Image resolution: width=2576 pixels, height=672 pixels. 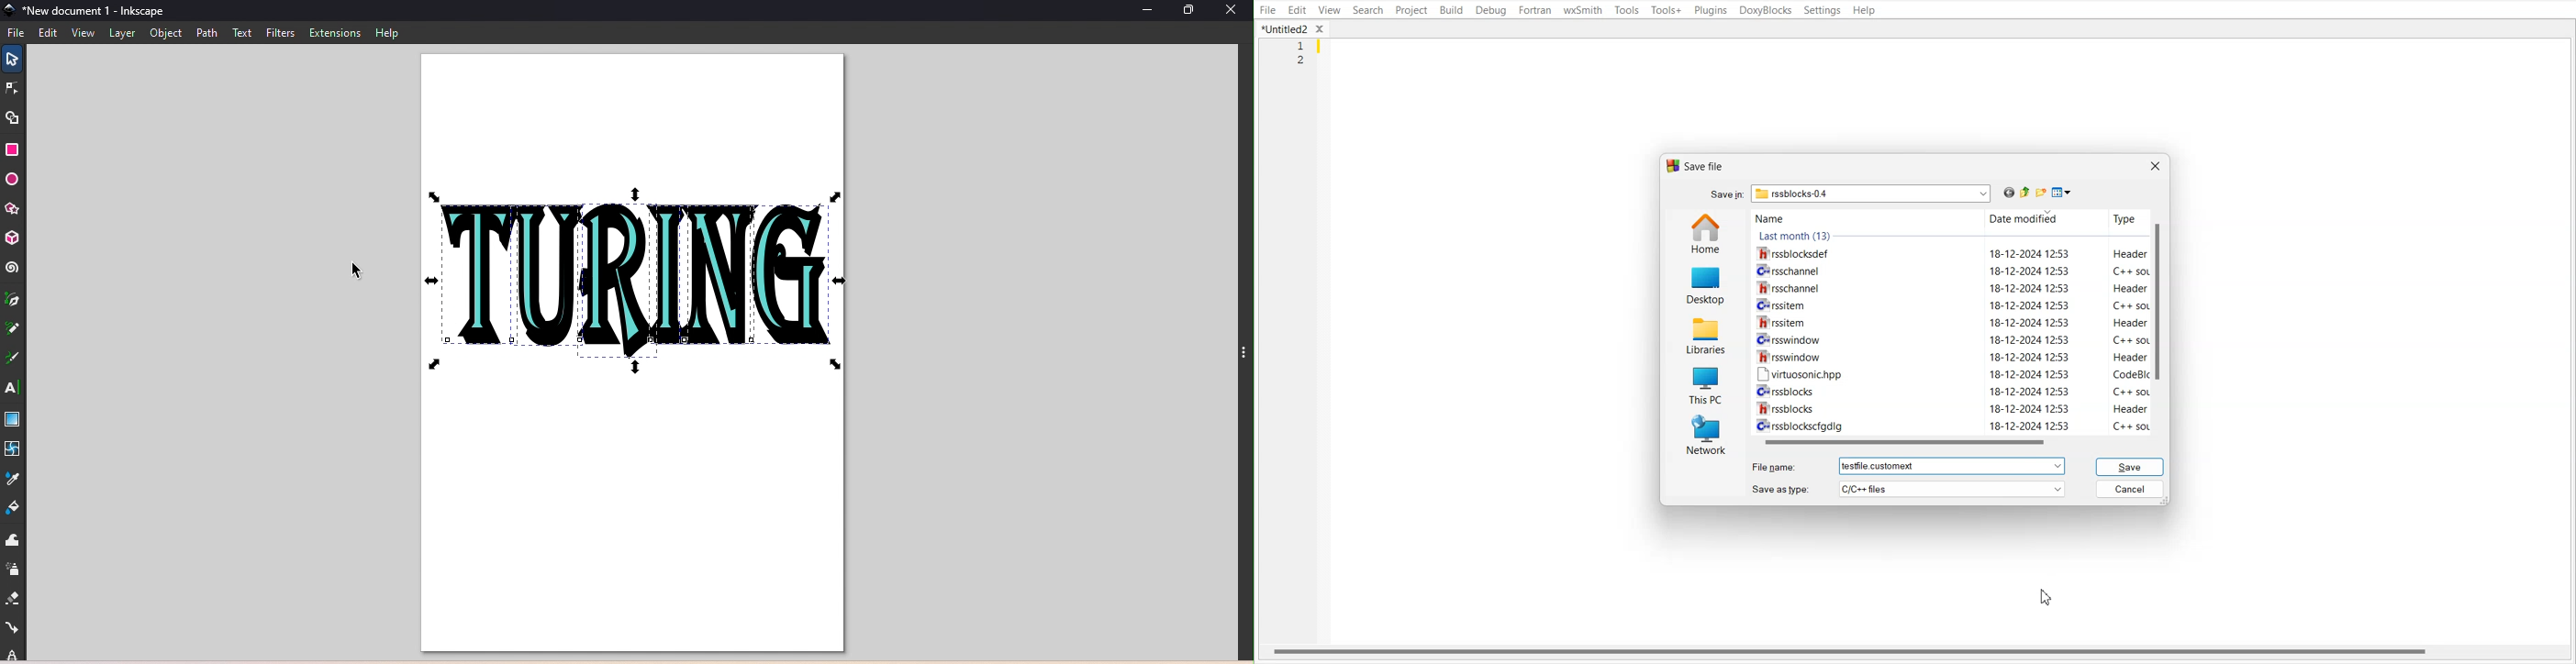 I want to click on Node tool, so click(x=14, y=89).